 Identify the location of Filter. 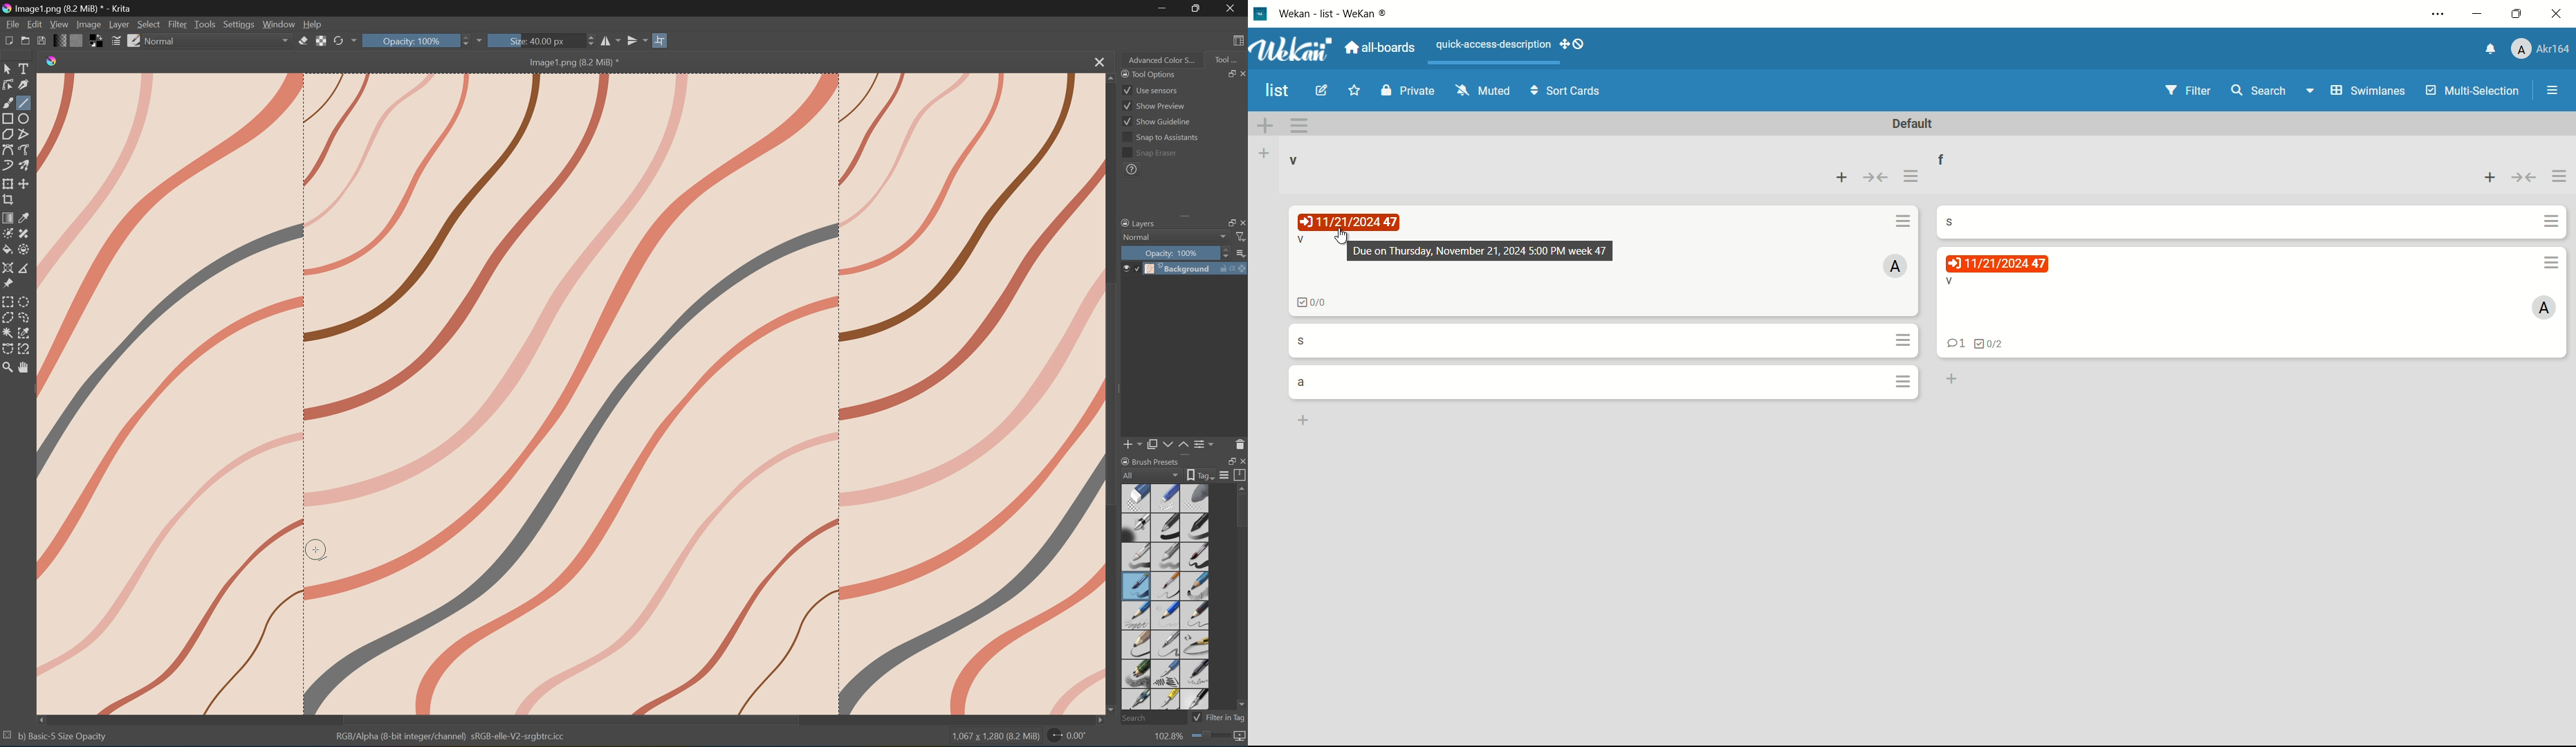
(178, 23).